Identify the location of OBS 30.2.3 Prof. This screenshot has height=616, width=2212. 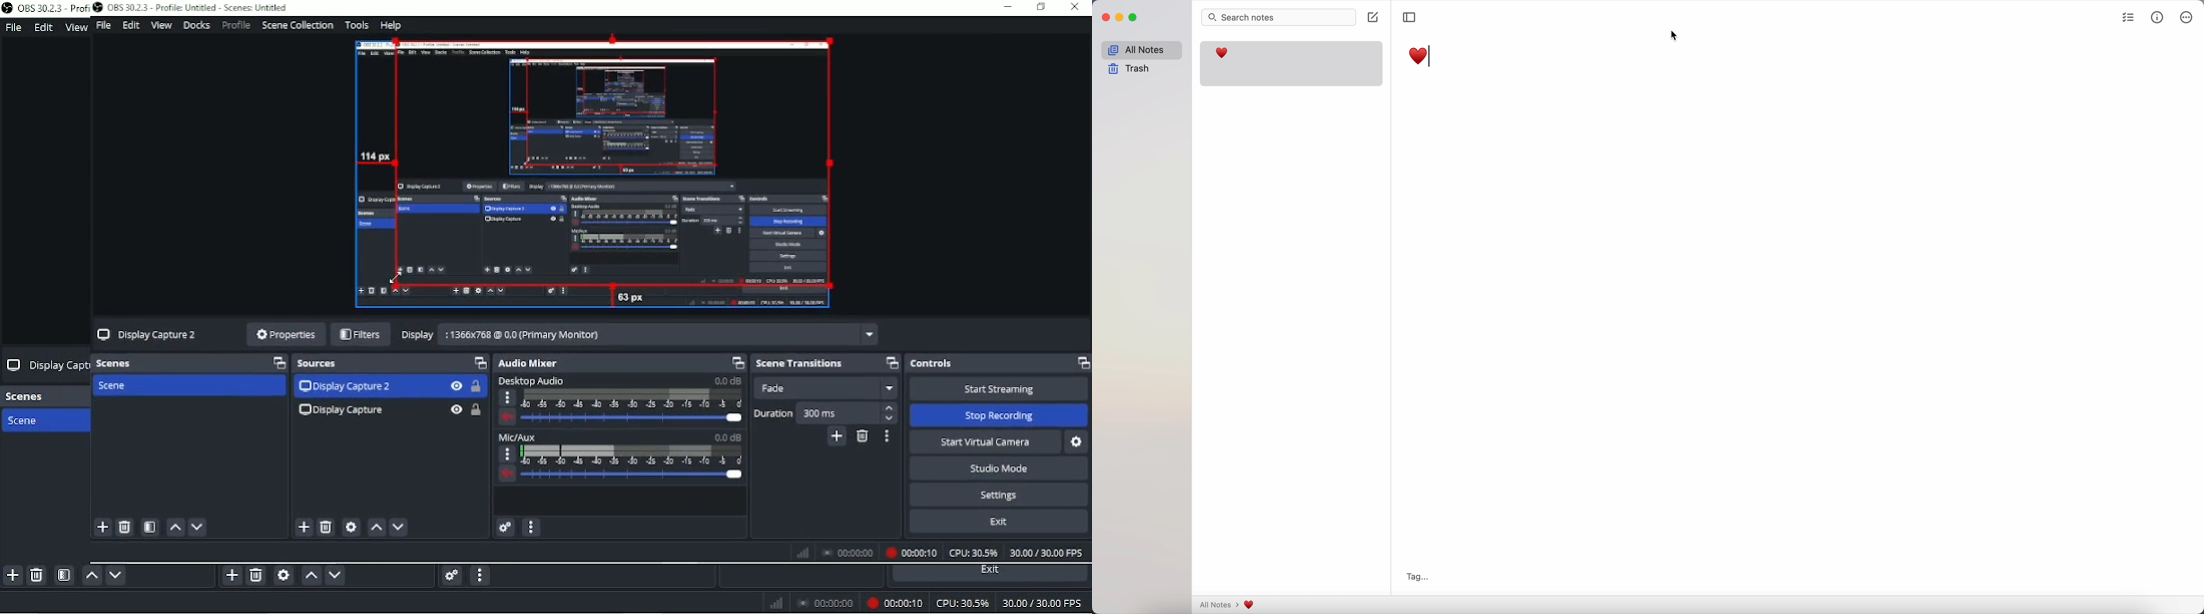
(45, 9).